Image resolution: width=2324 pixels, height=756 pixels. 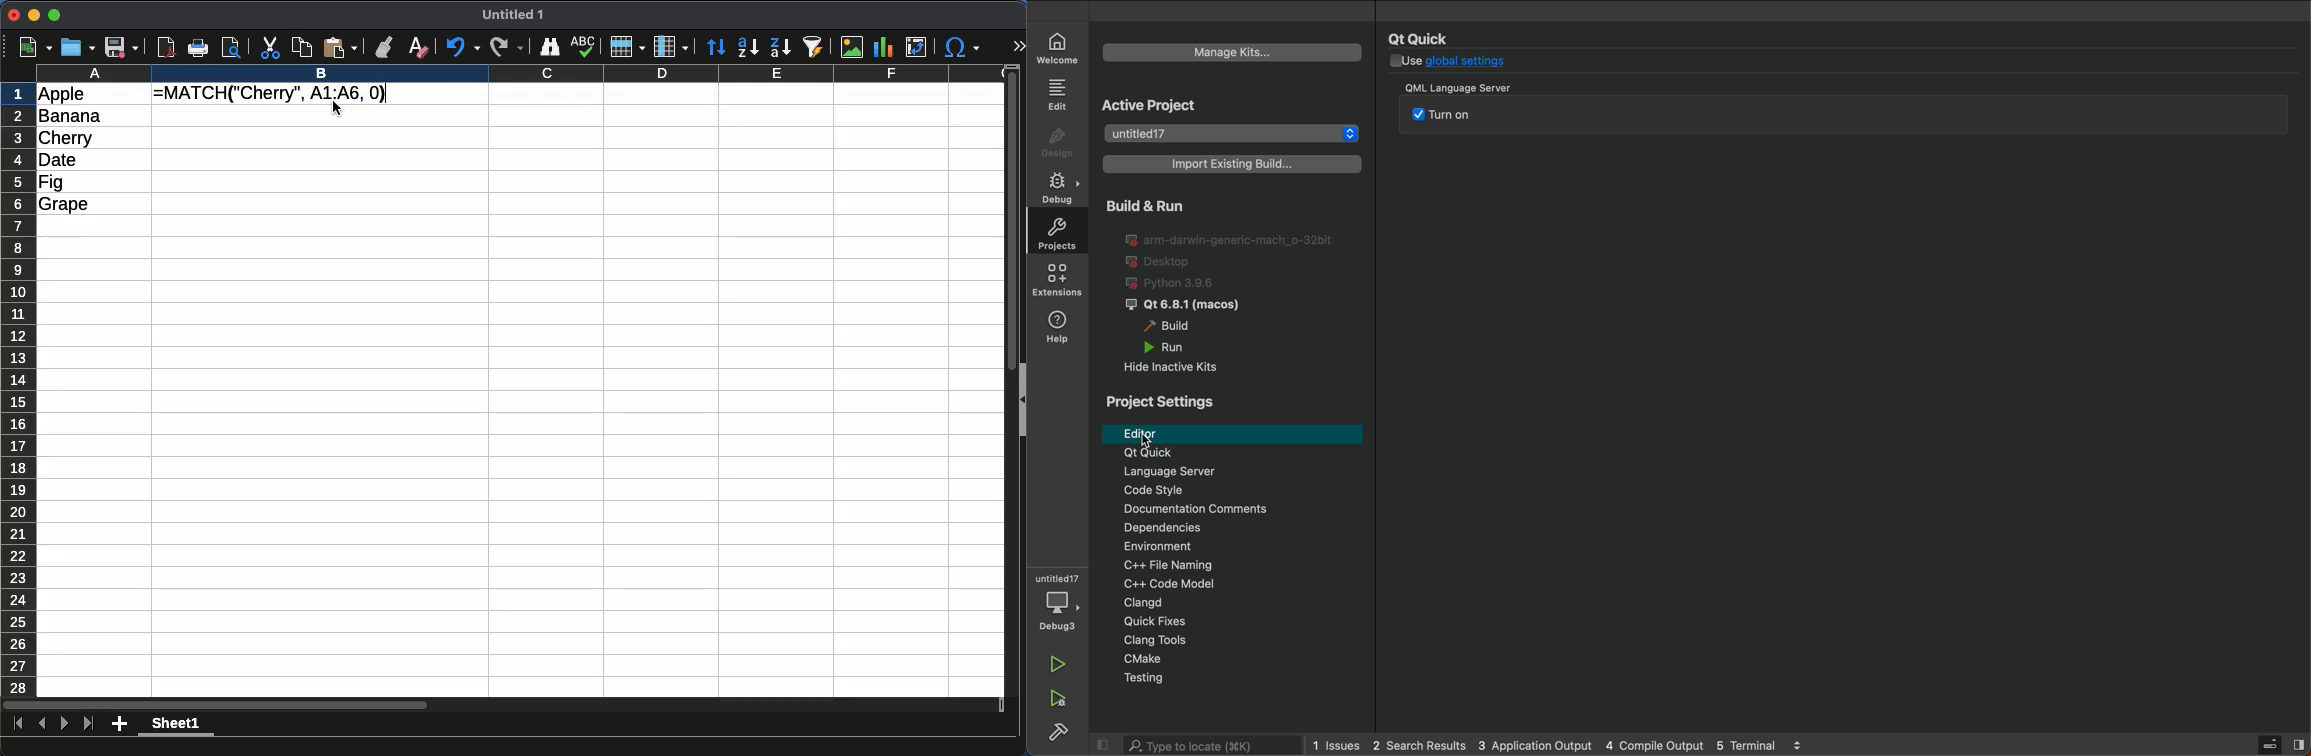 What do you see at coordinates (1245, 491) in the screenshot?
I see `code style` at bounding box center [1245, 491].